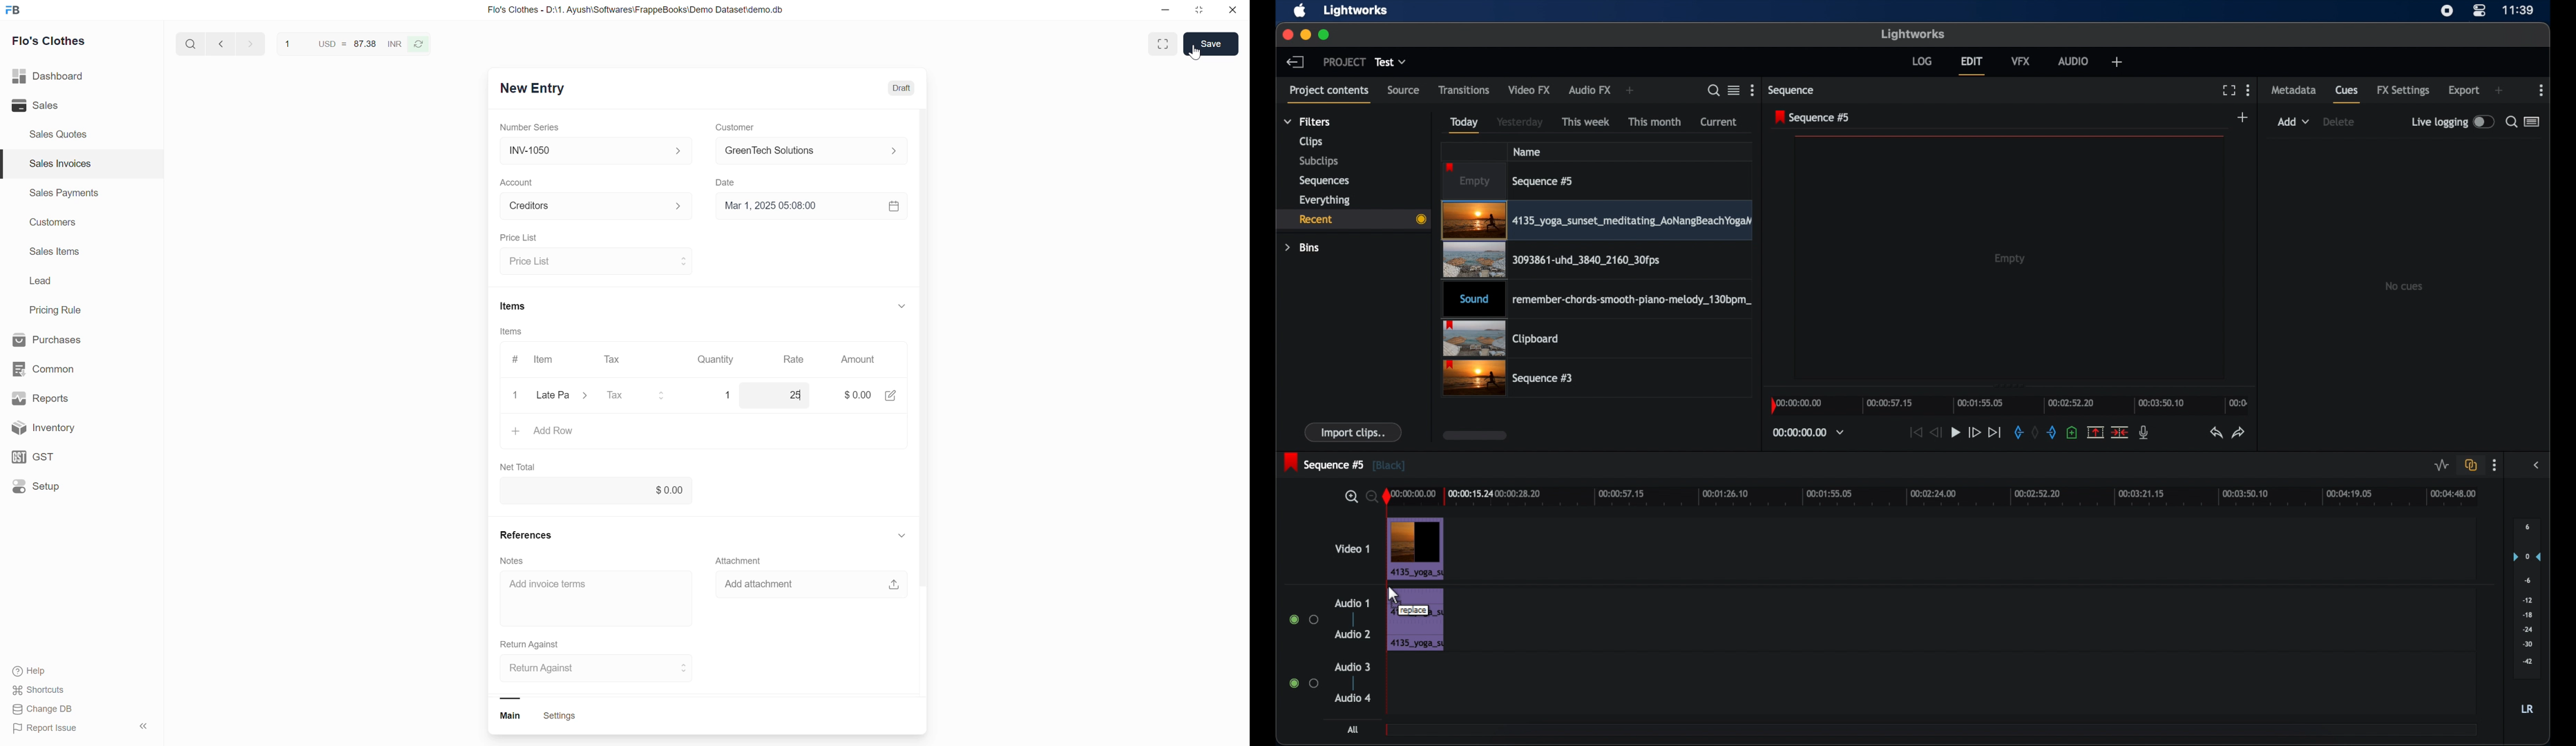 The height and width of the screenshot is (756, 2576). I want to click on Frappe Book logo, so click(16, 11).